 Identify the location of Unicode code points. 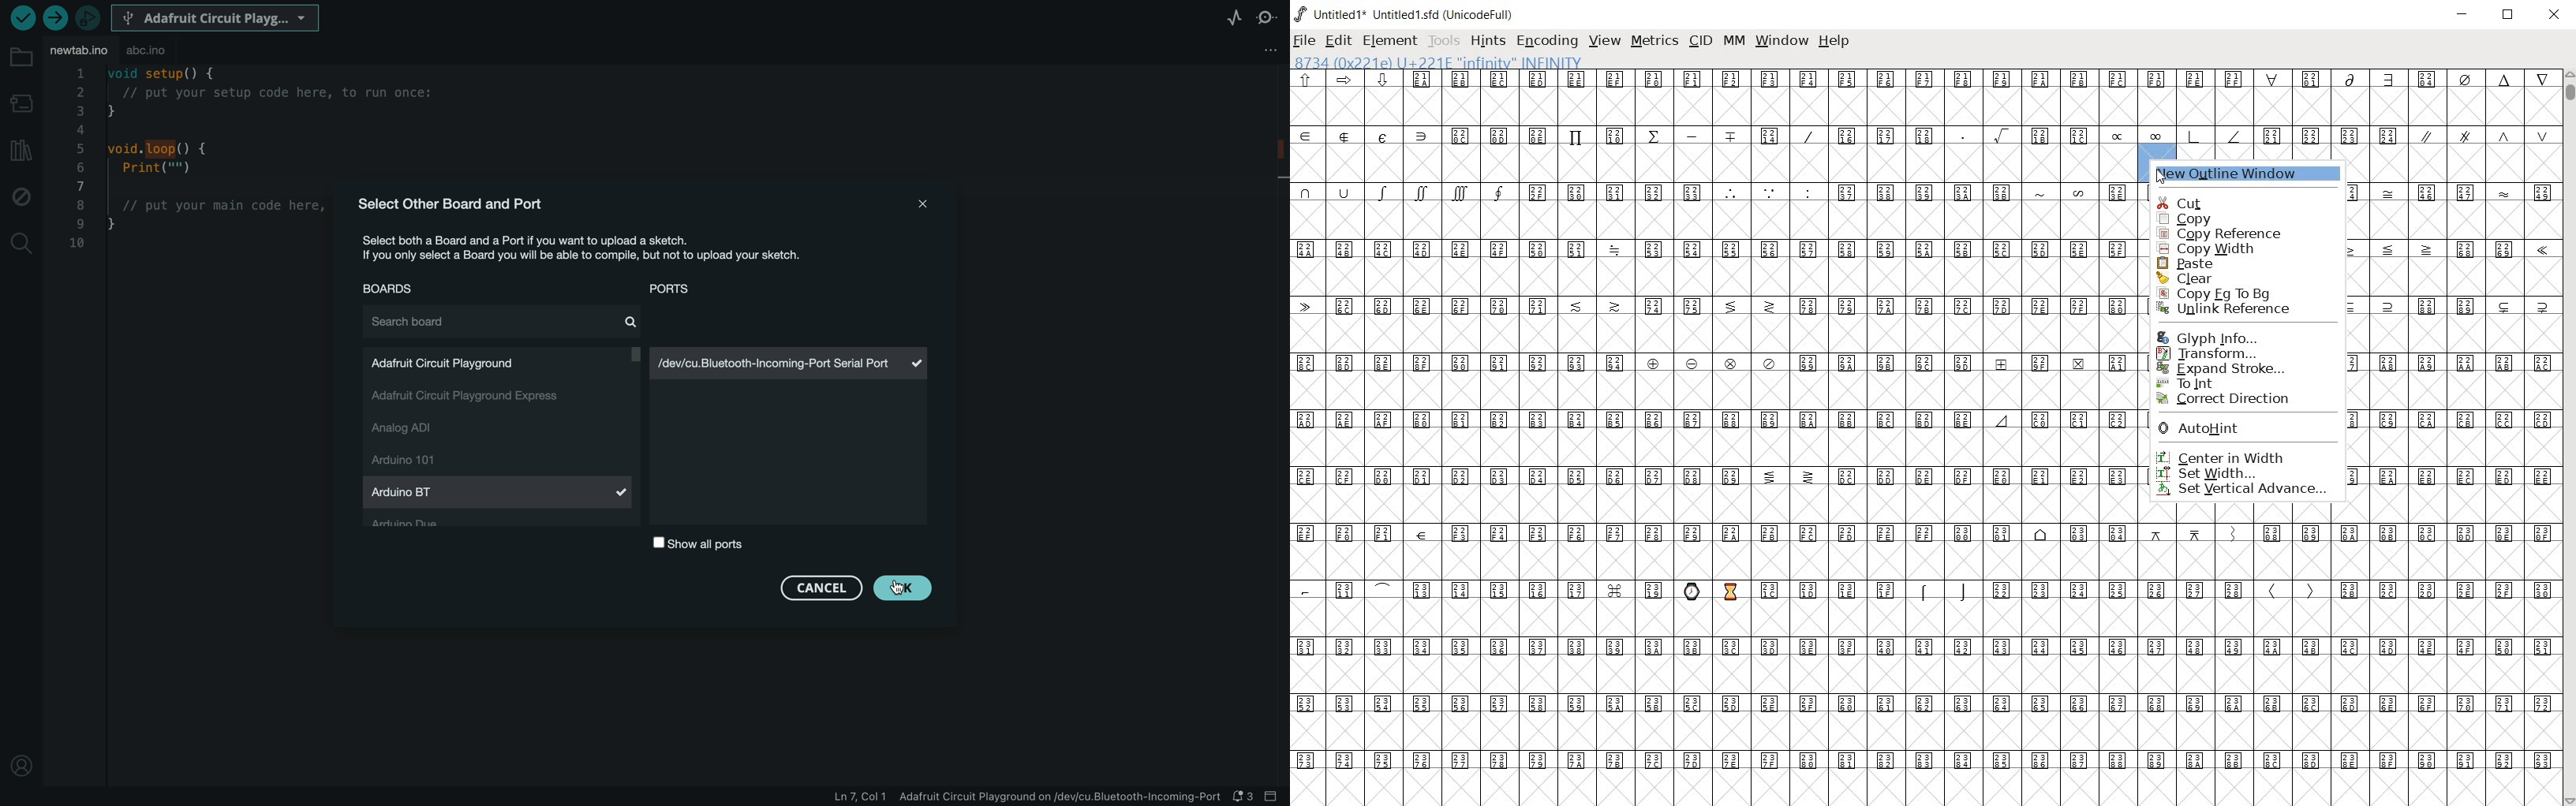
(2451, 475).